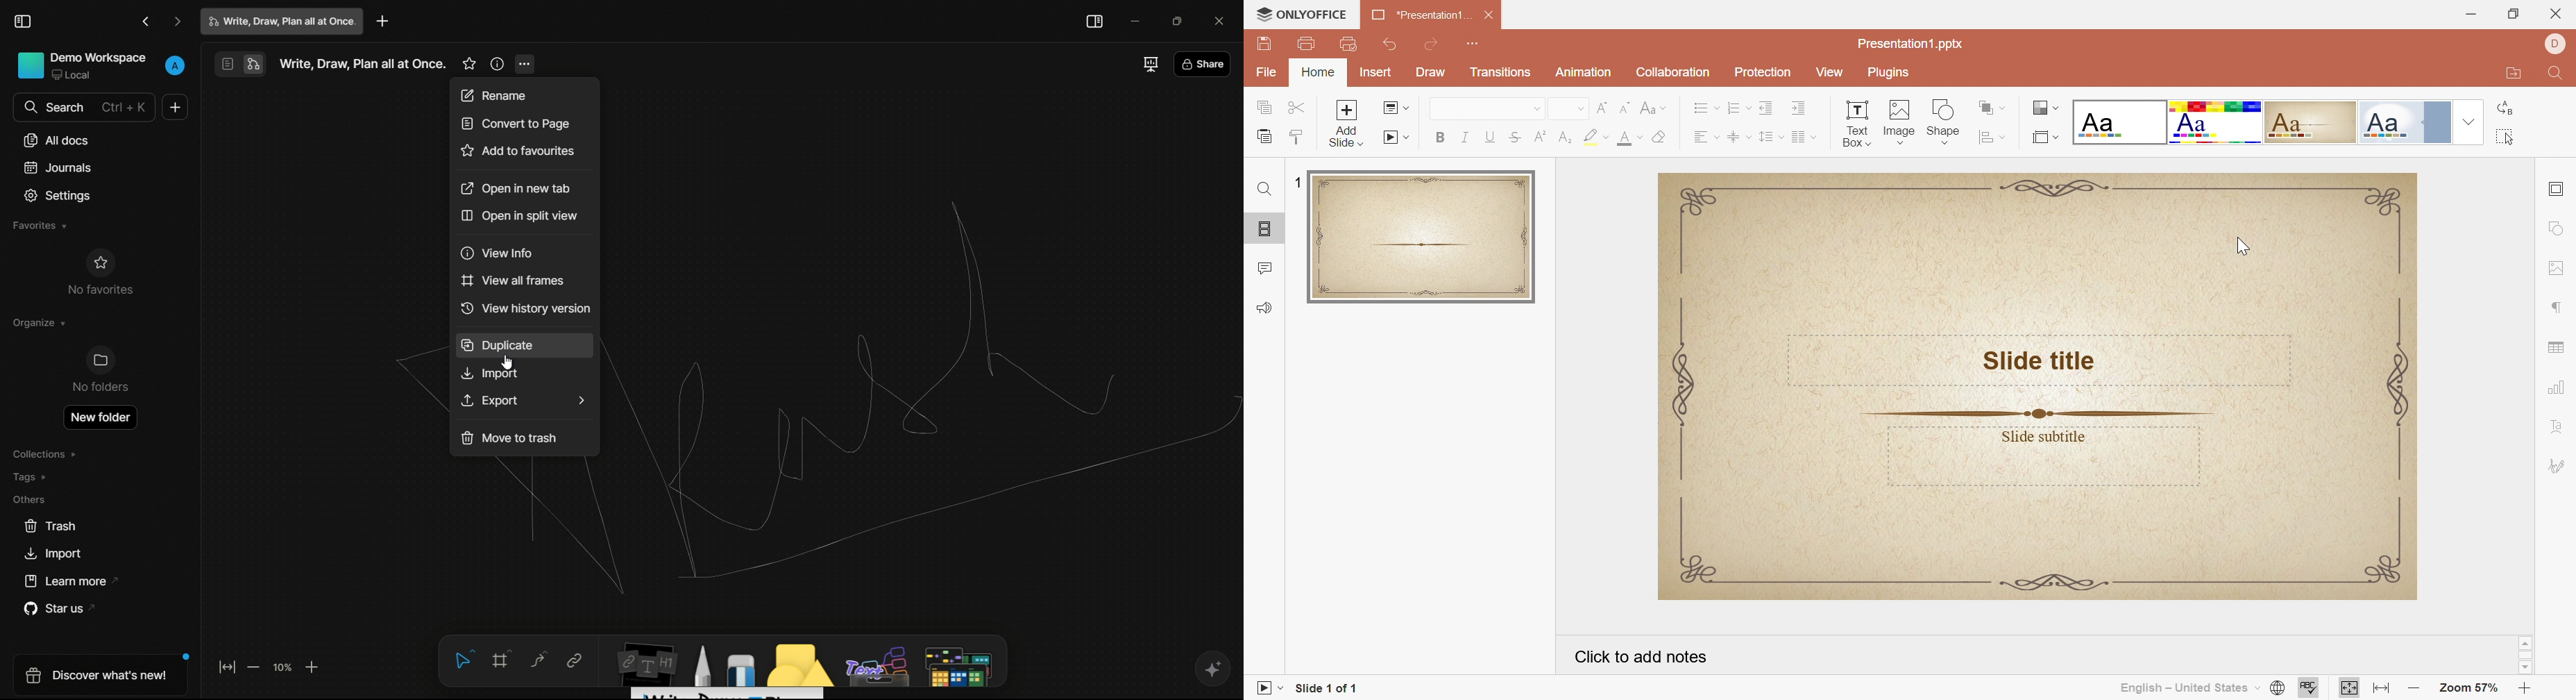  I want to click on cursor, so click(2244, 245).